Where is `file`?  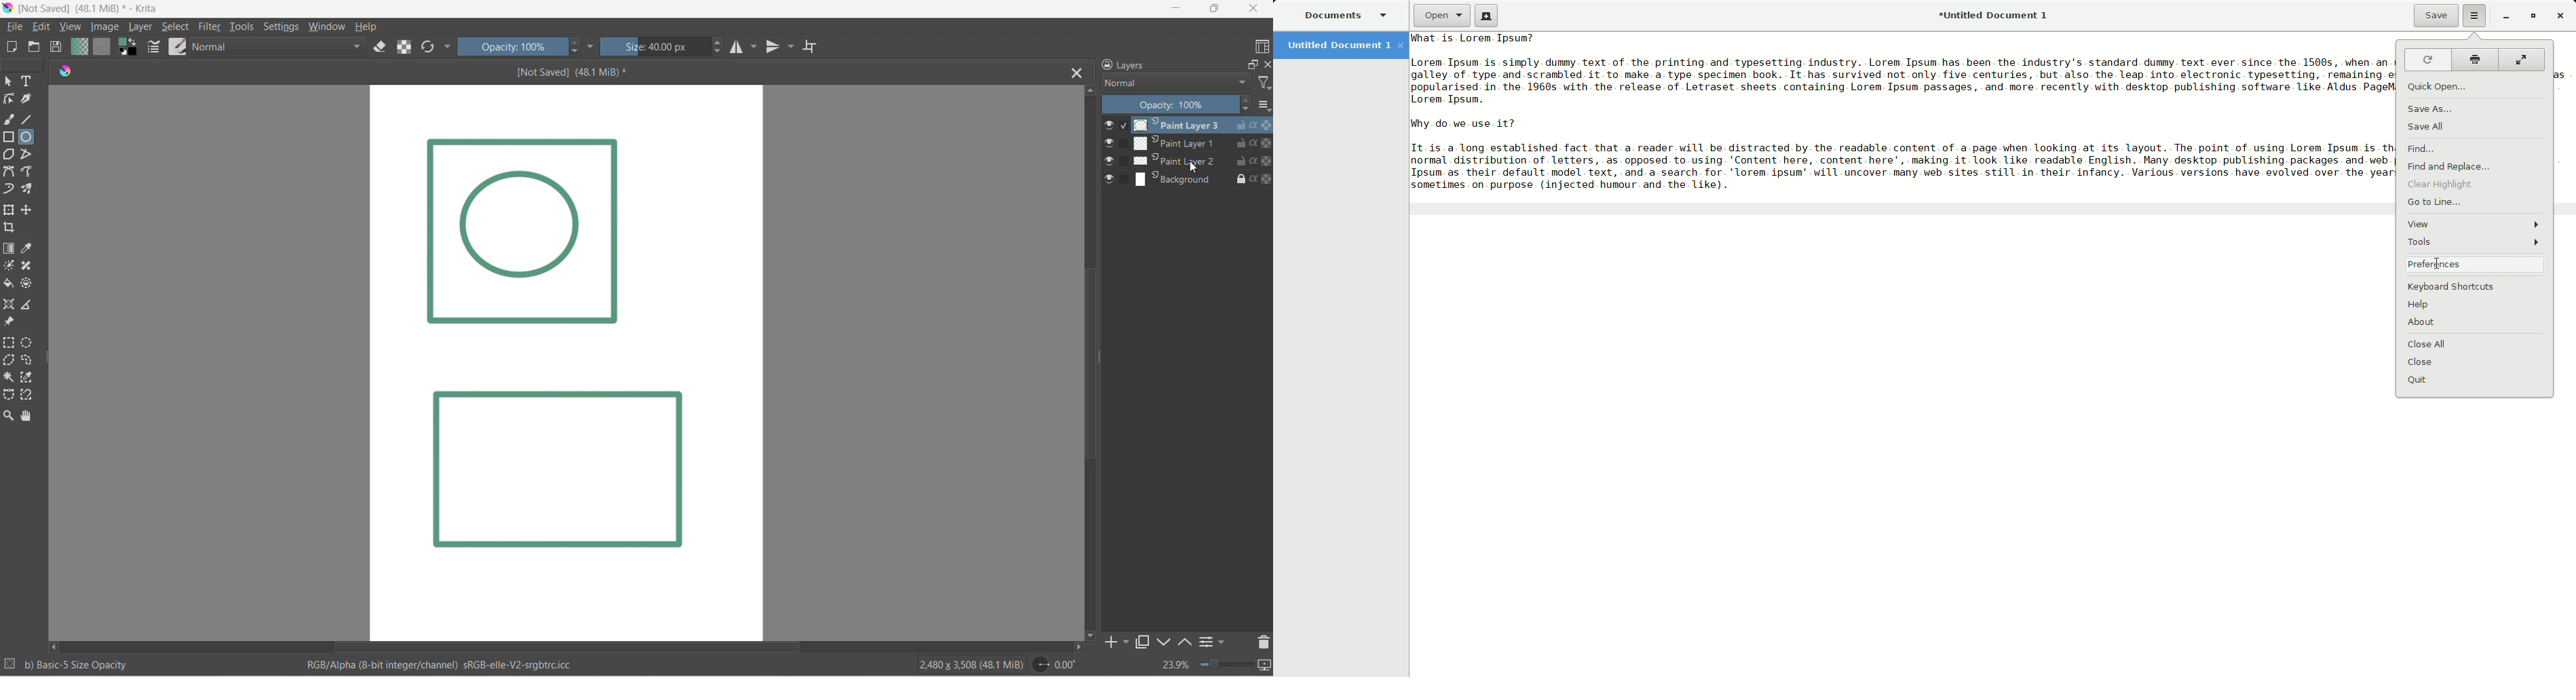 file is located at coordinates (15, 28).